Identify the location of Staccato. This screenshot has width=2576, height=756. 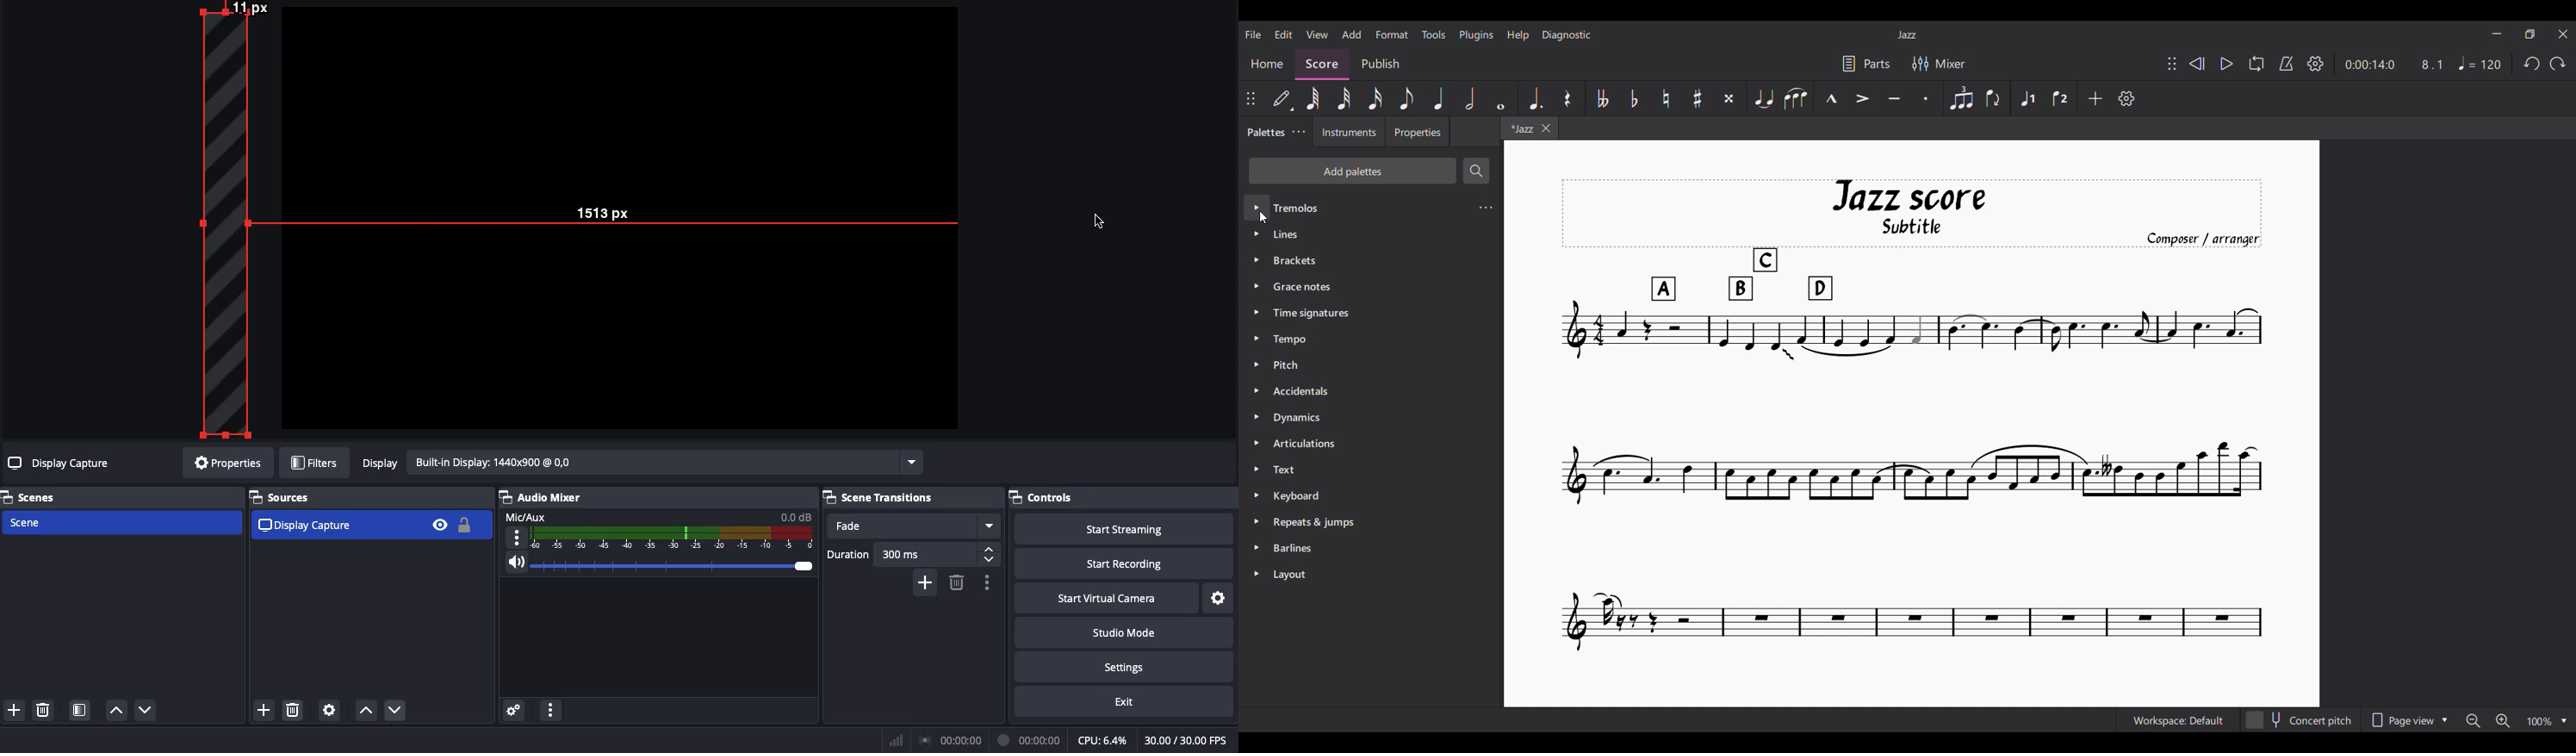
(1926, 98).